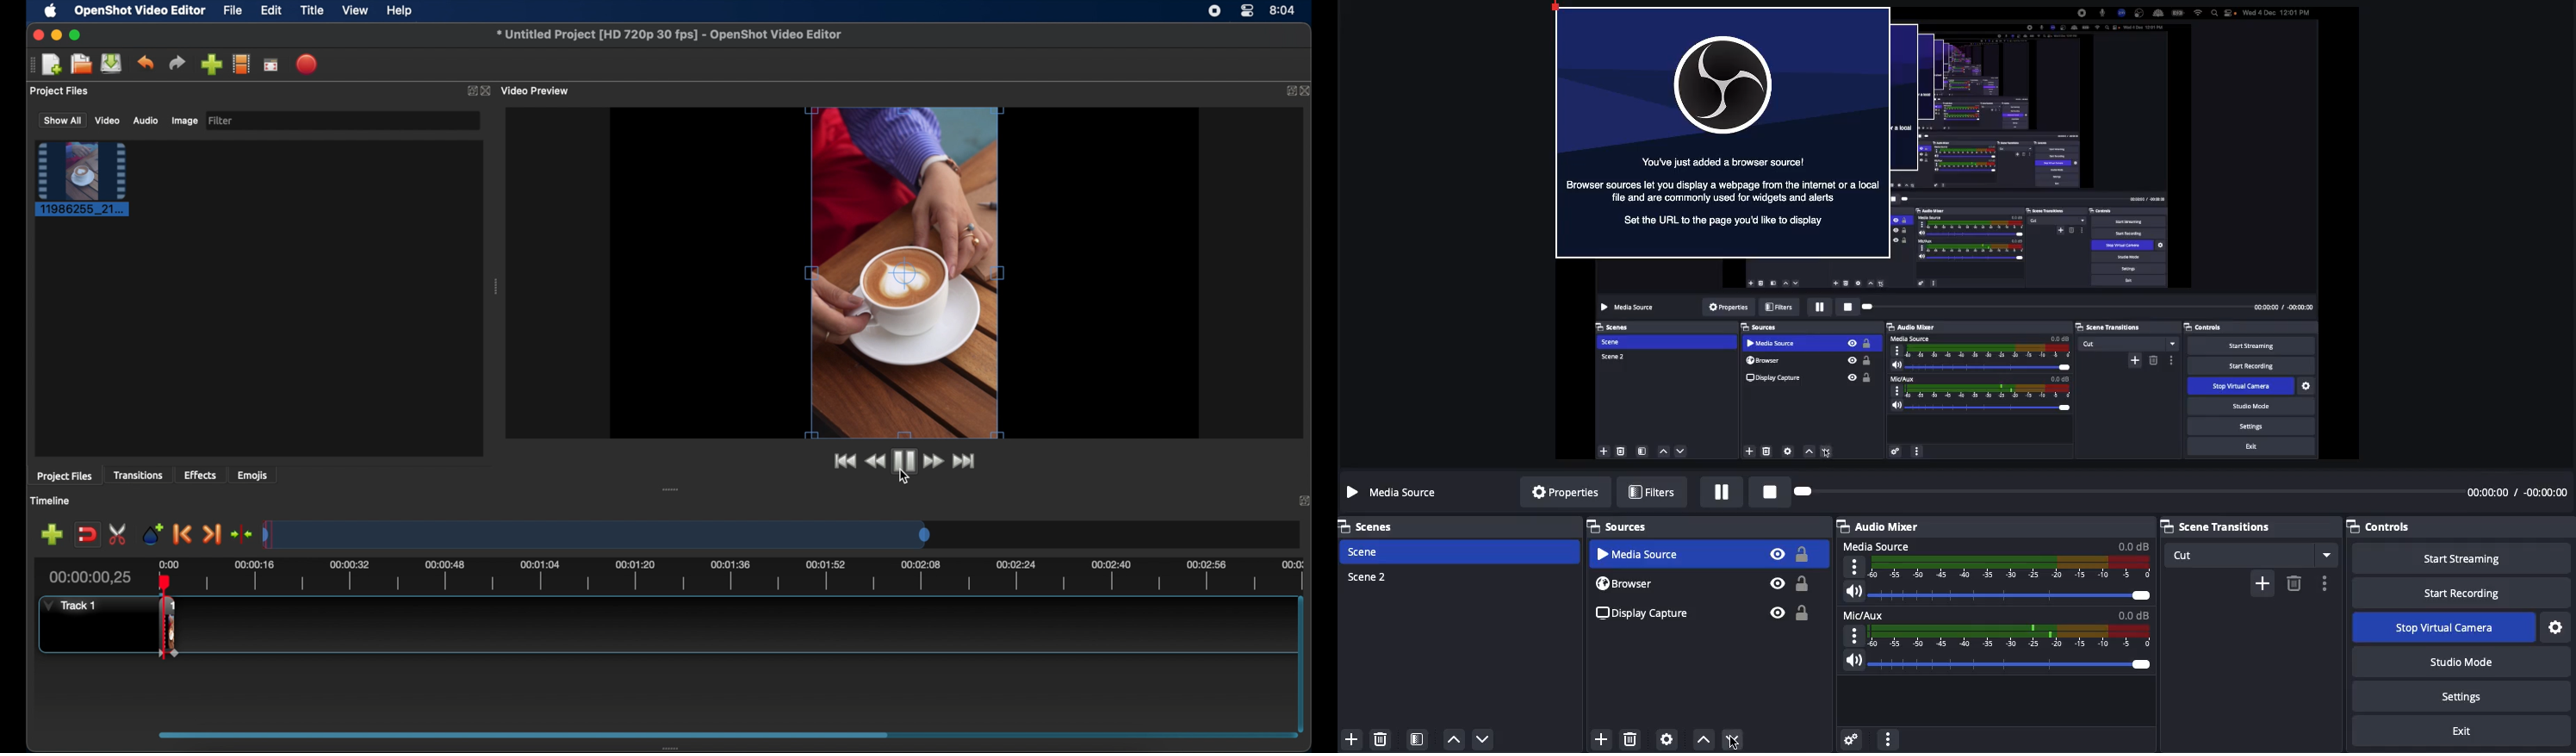  What do you see at coordinates (1958, 230) in the screenshot?
I see `Screen` at bounding box center [1958, 230].